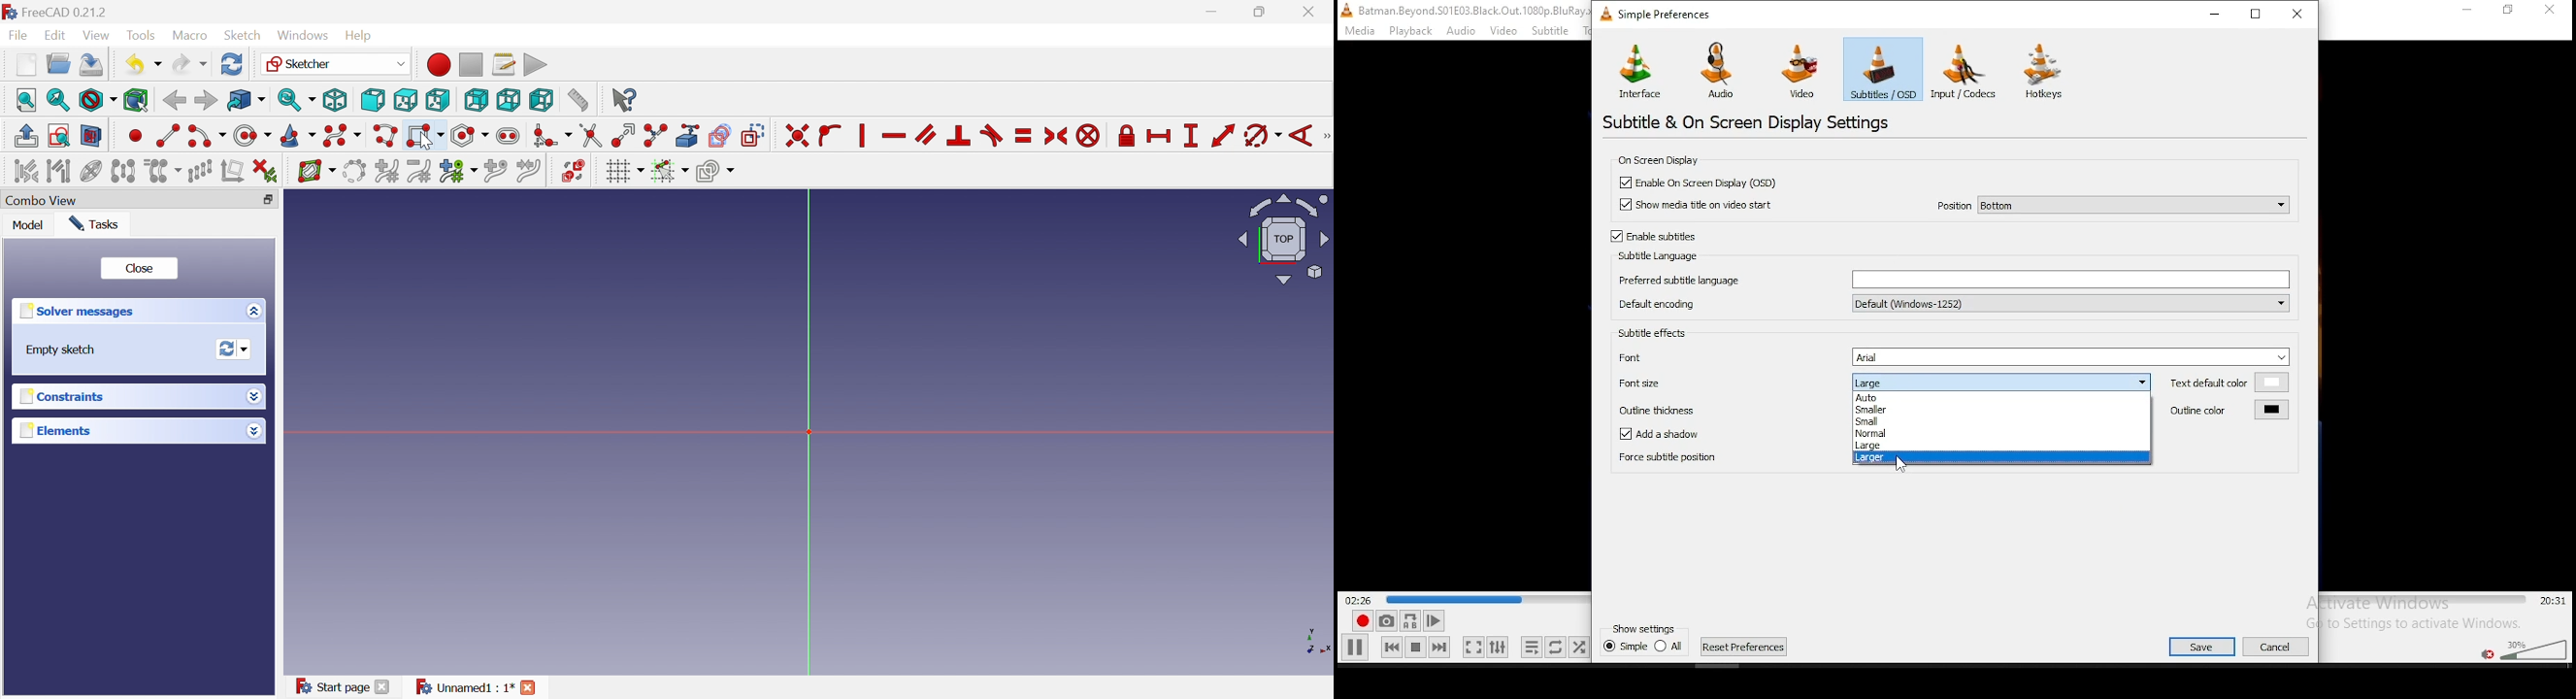 This screenshot has width=2576, height=700. What do you see at coordinates (251, 312) in the screenshot?
I see `Options` at bounding box center [251, 312].